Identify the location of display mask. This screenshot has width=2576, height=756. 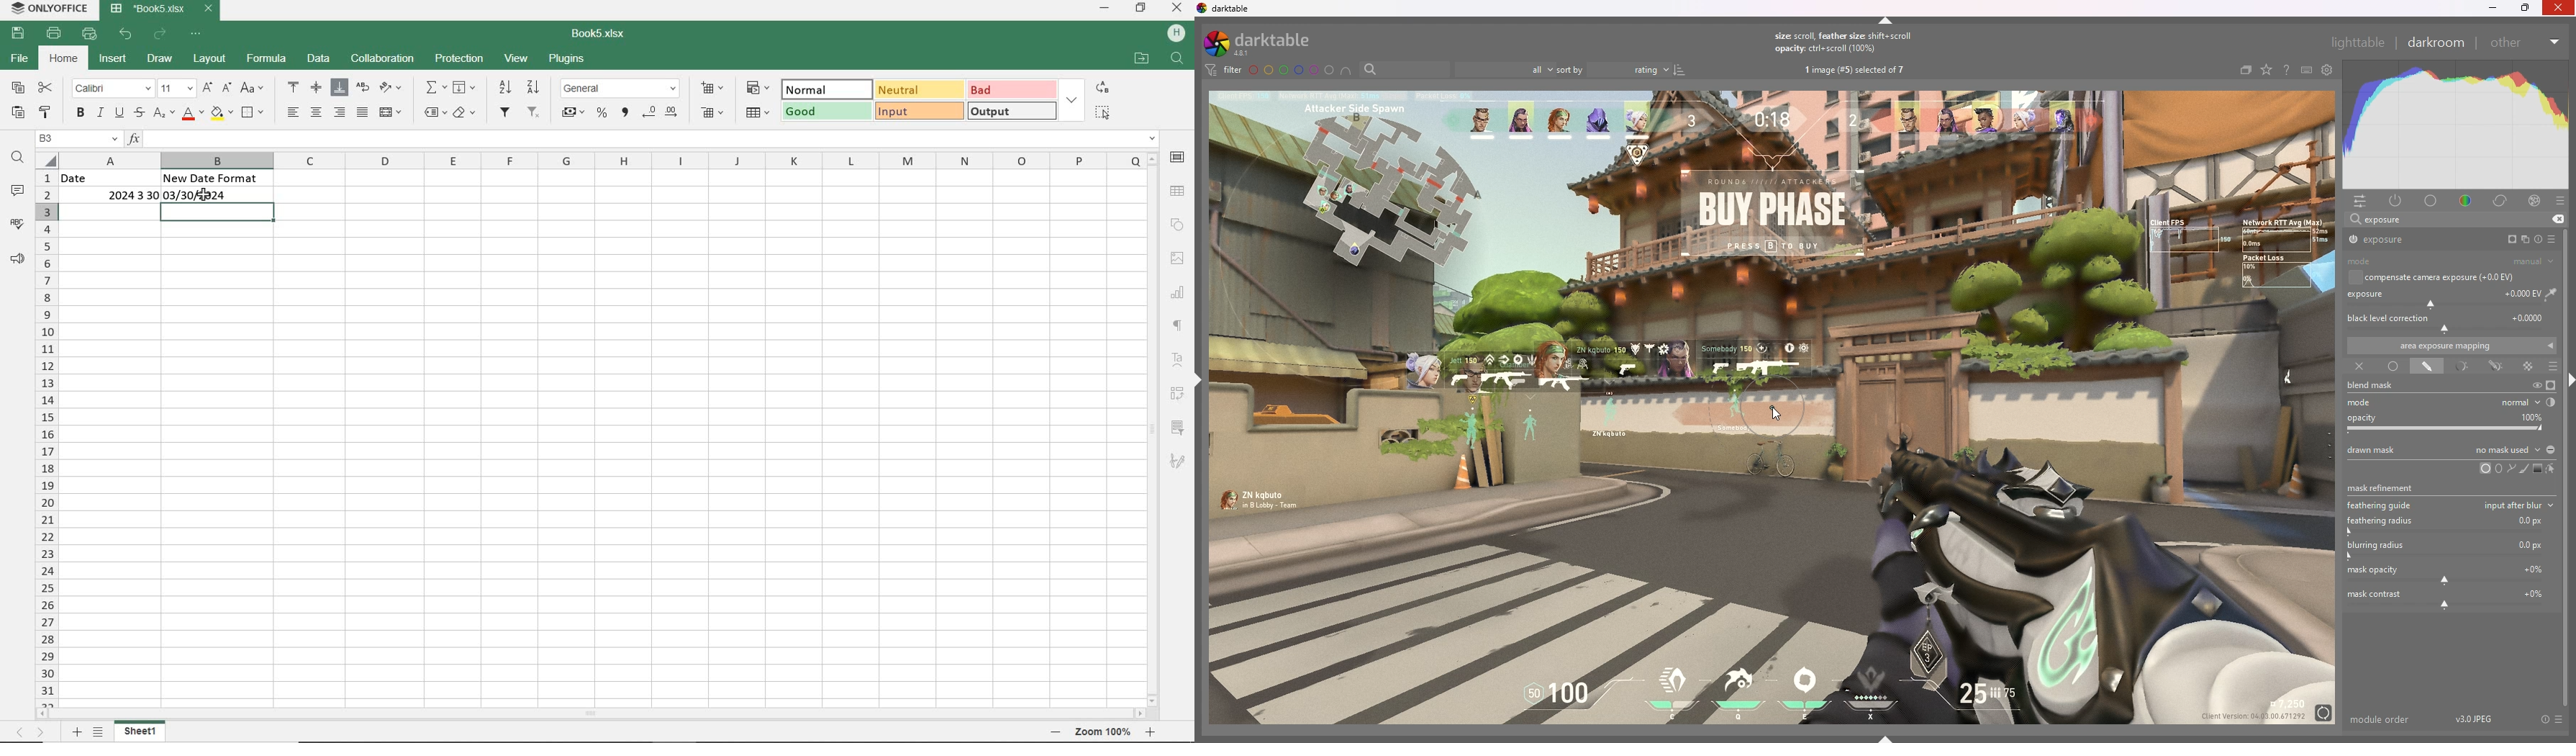
(2551, 386).